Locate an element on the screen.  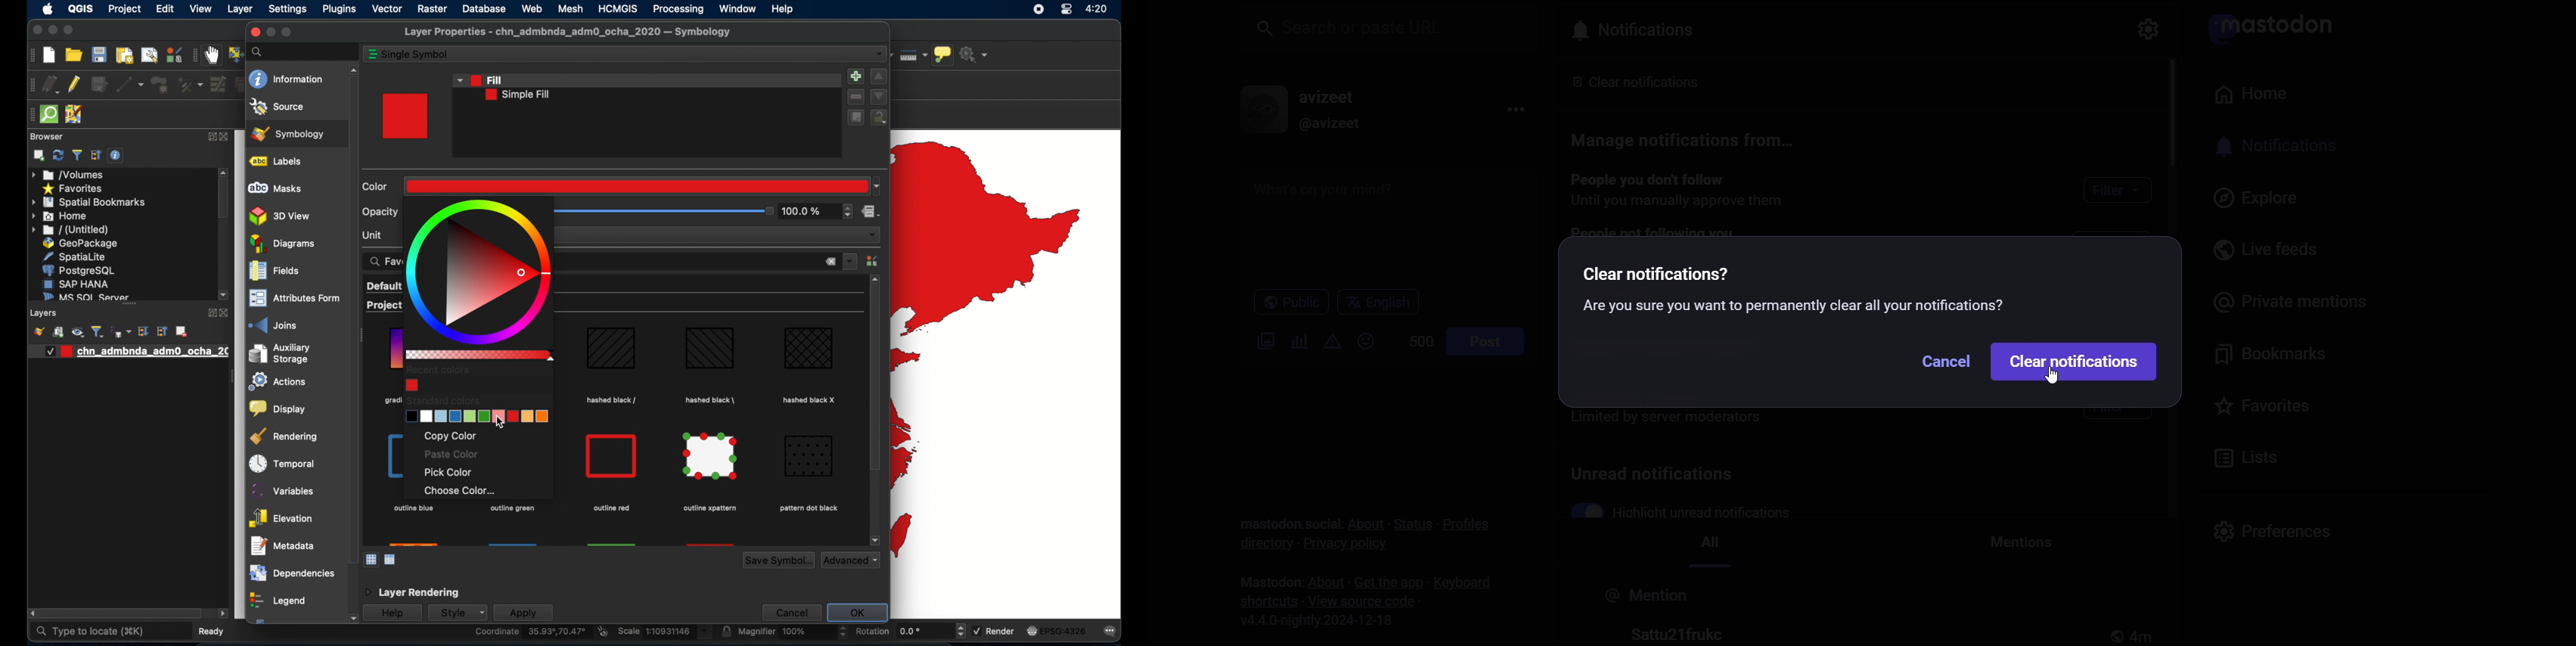
display is located at coordinates (276, 409).